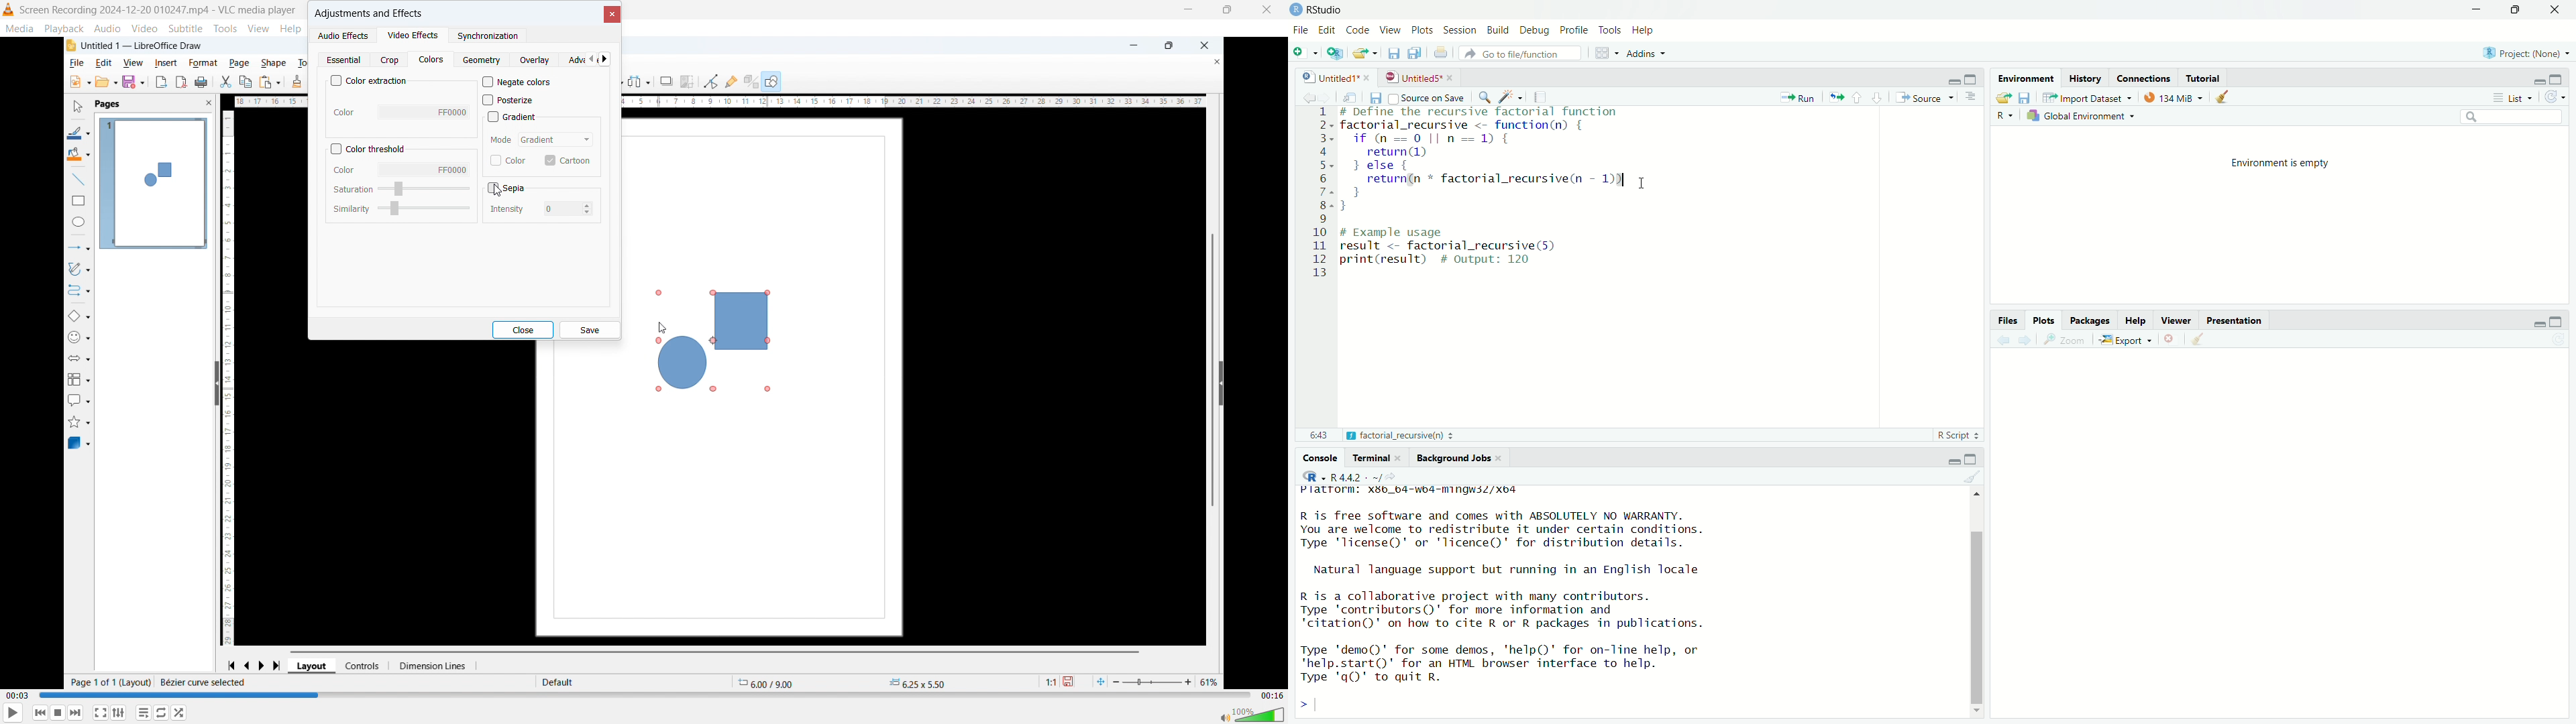  Describe the element at coordinates (2084, 76) in the screenshot. I see `History` at that location.